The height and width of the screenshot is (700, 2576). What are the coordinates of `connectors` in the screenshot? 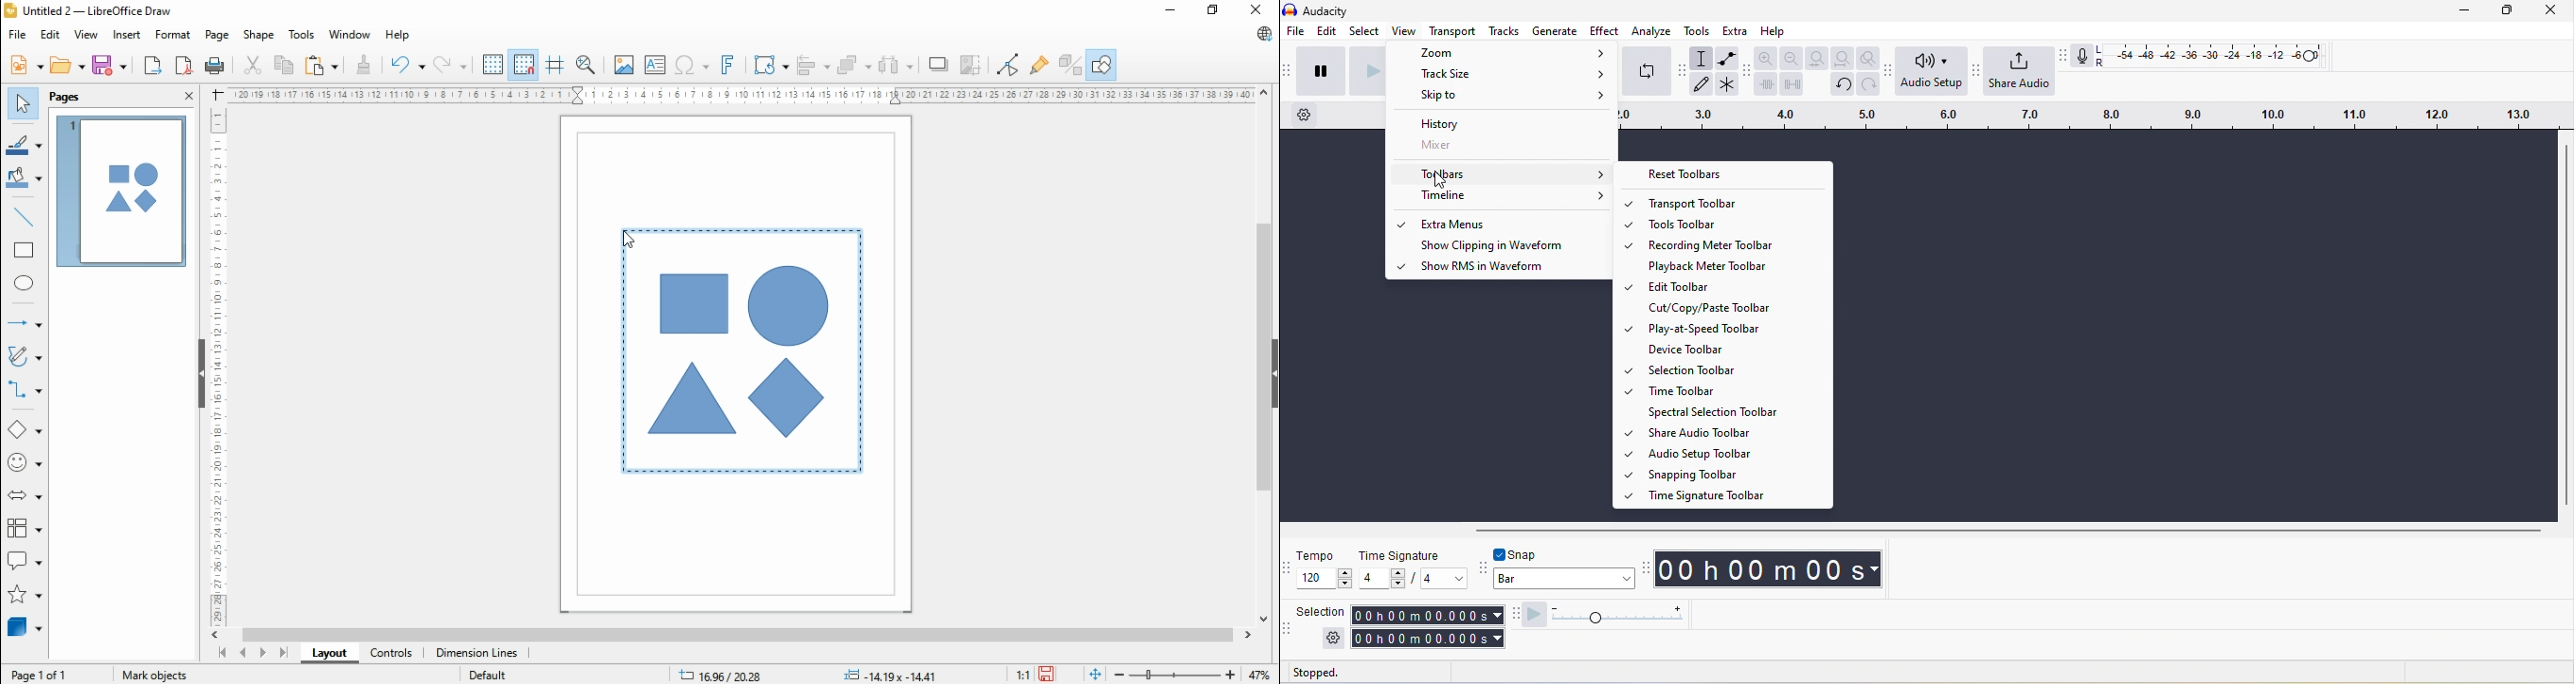 It's located at (24, 390).